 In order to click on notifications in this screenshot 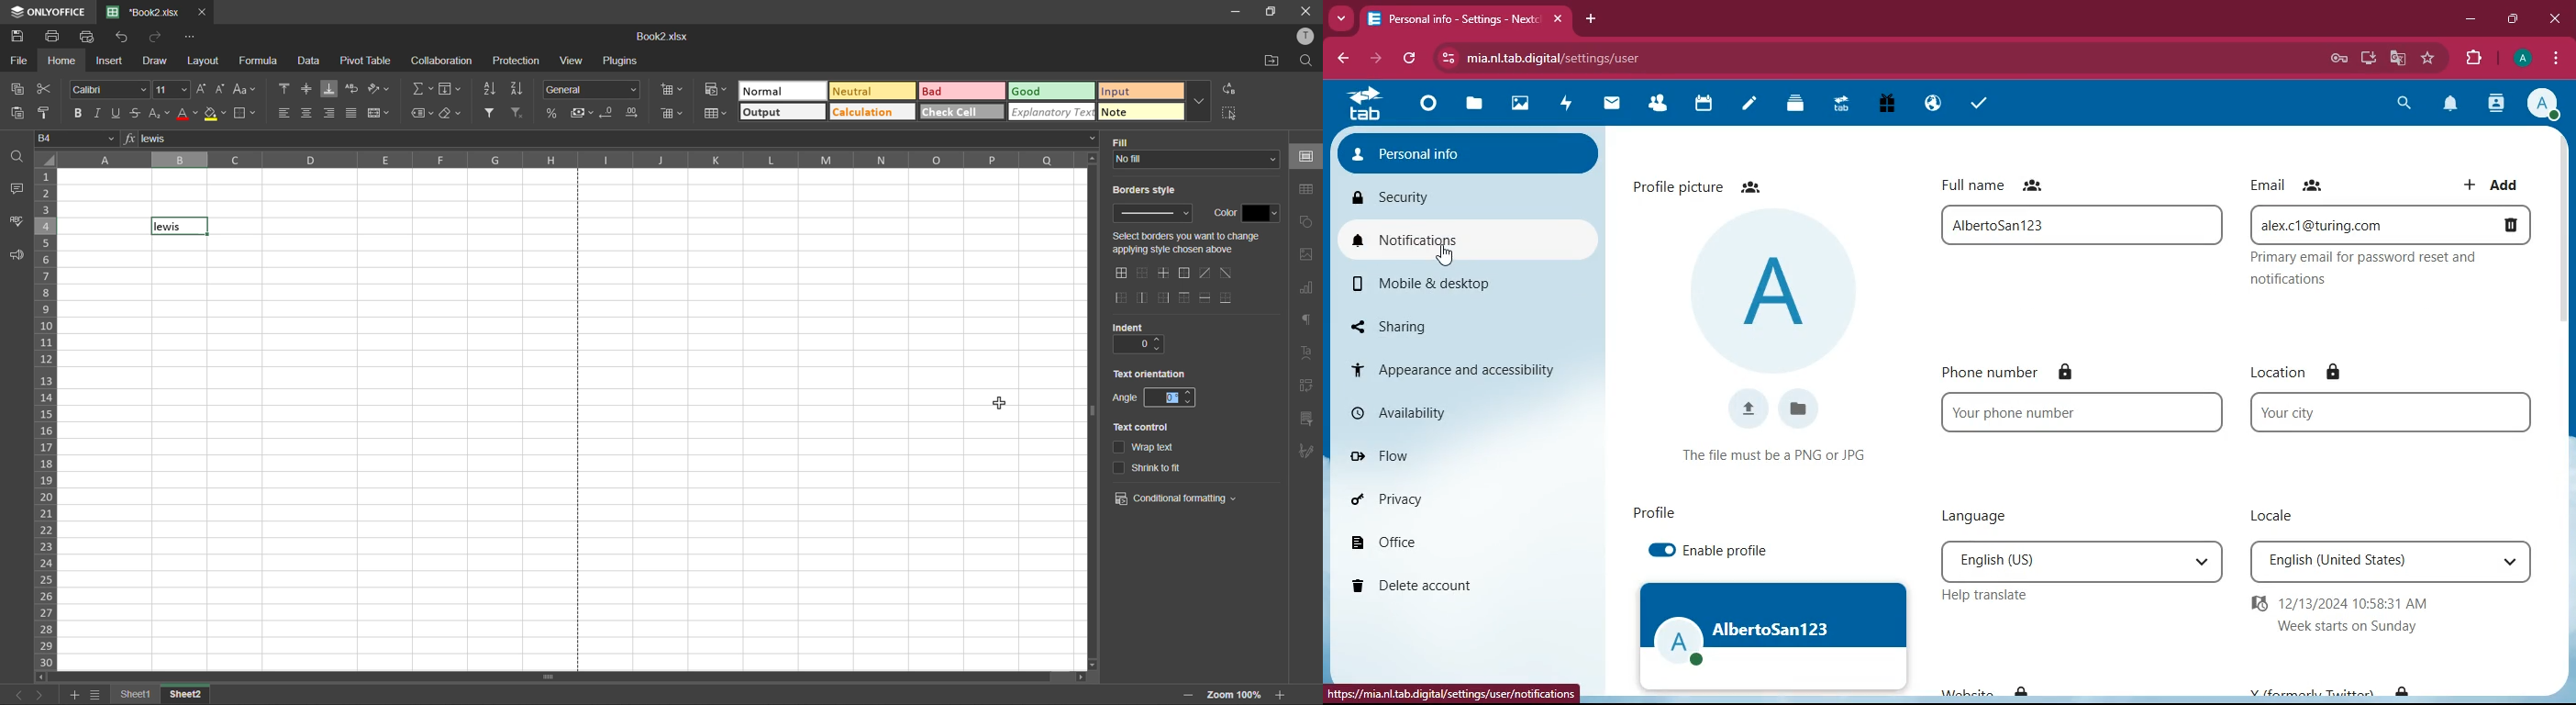, I will do `click(2450, 105)`.